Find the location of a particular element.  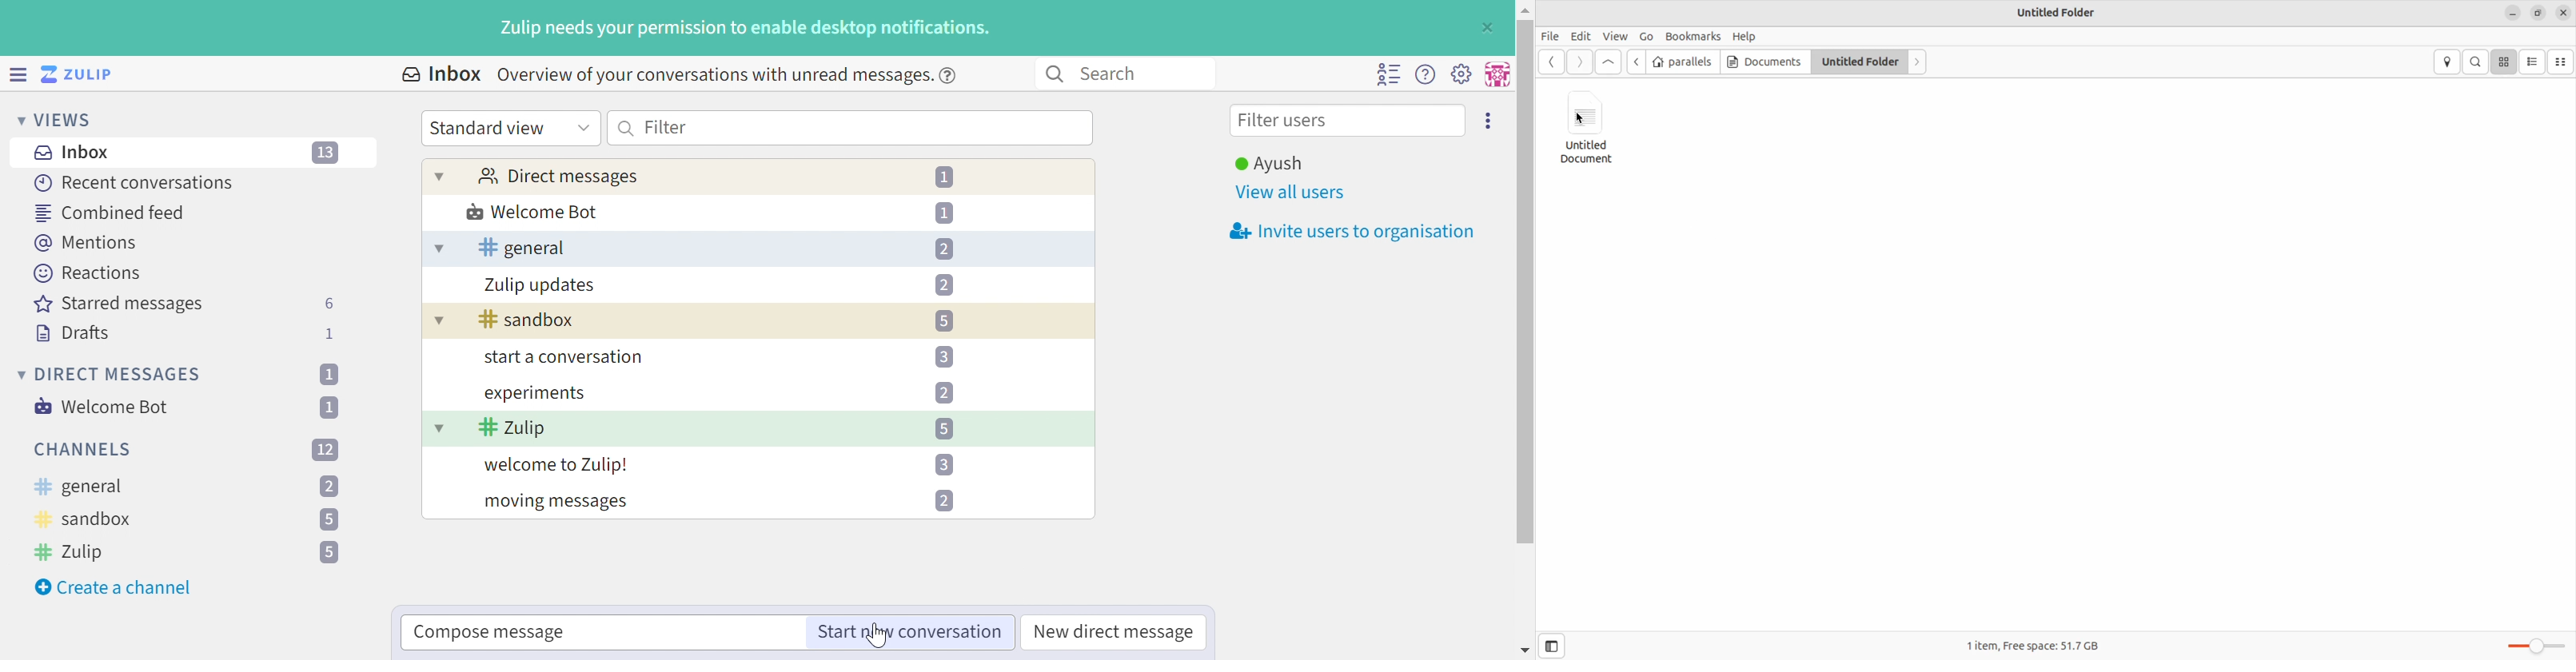

Drop Down is located at coordinates (437, 249).